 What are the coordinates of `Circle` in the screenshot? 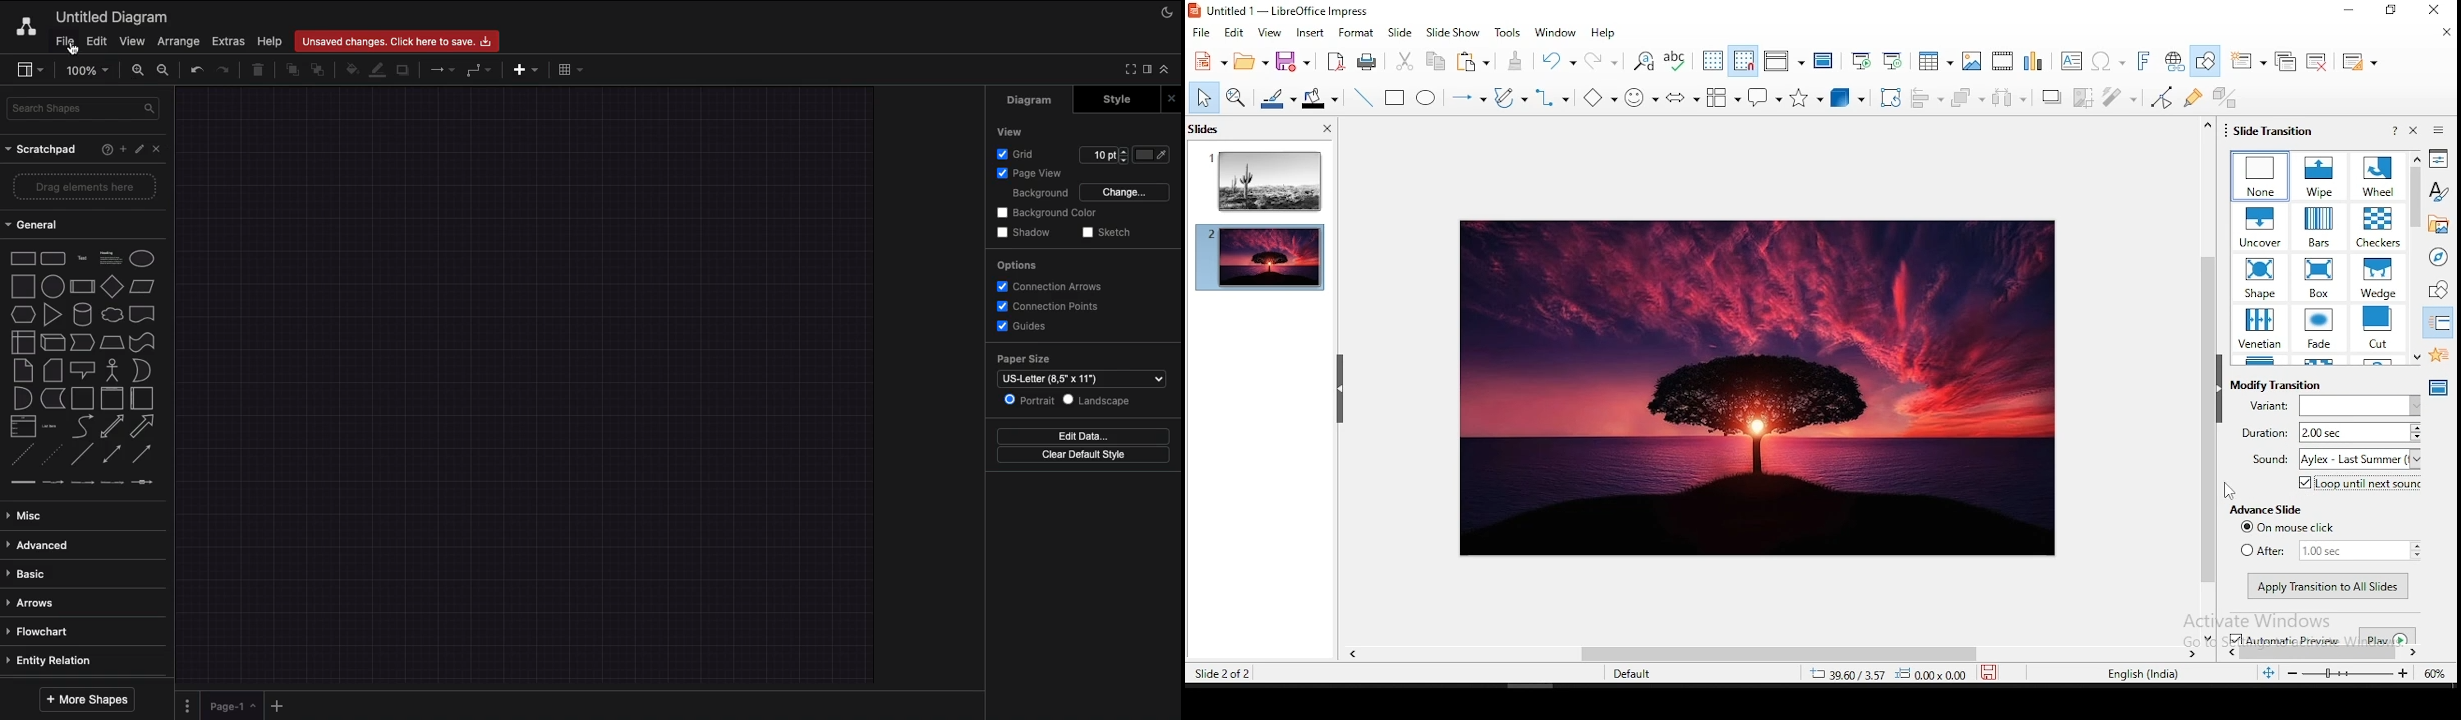 It's located at (142, 258).